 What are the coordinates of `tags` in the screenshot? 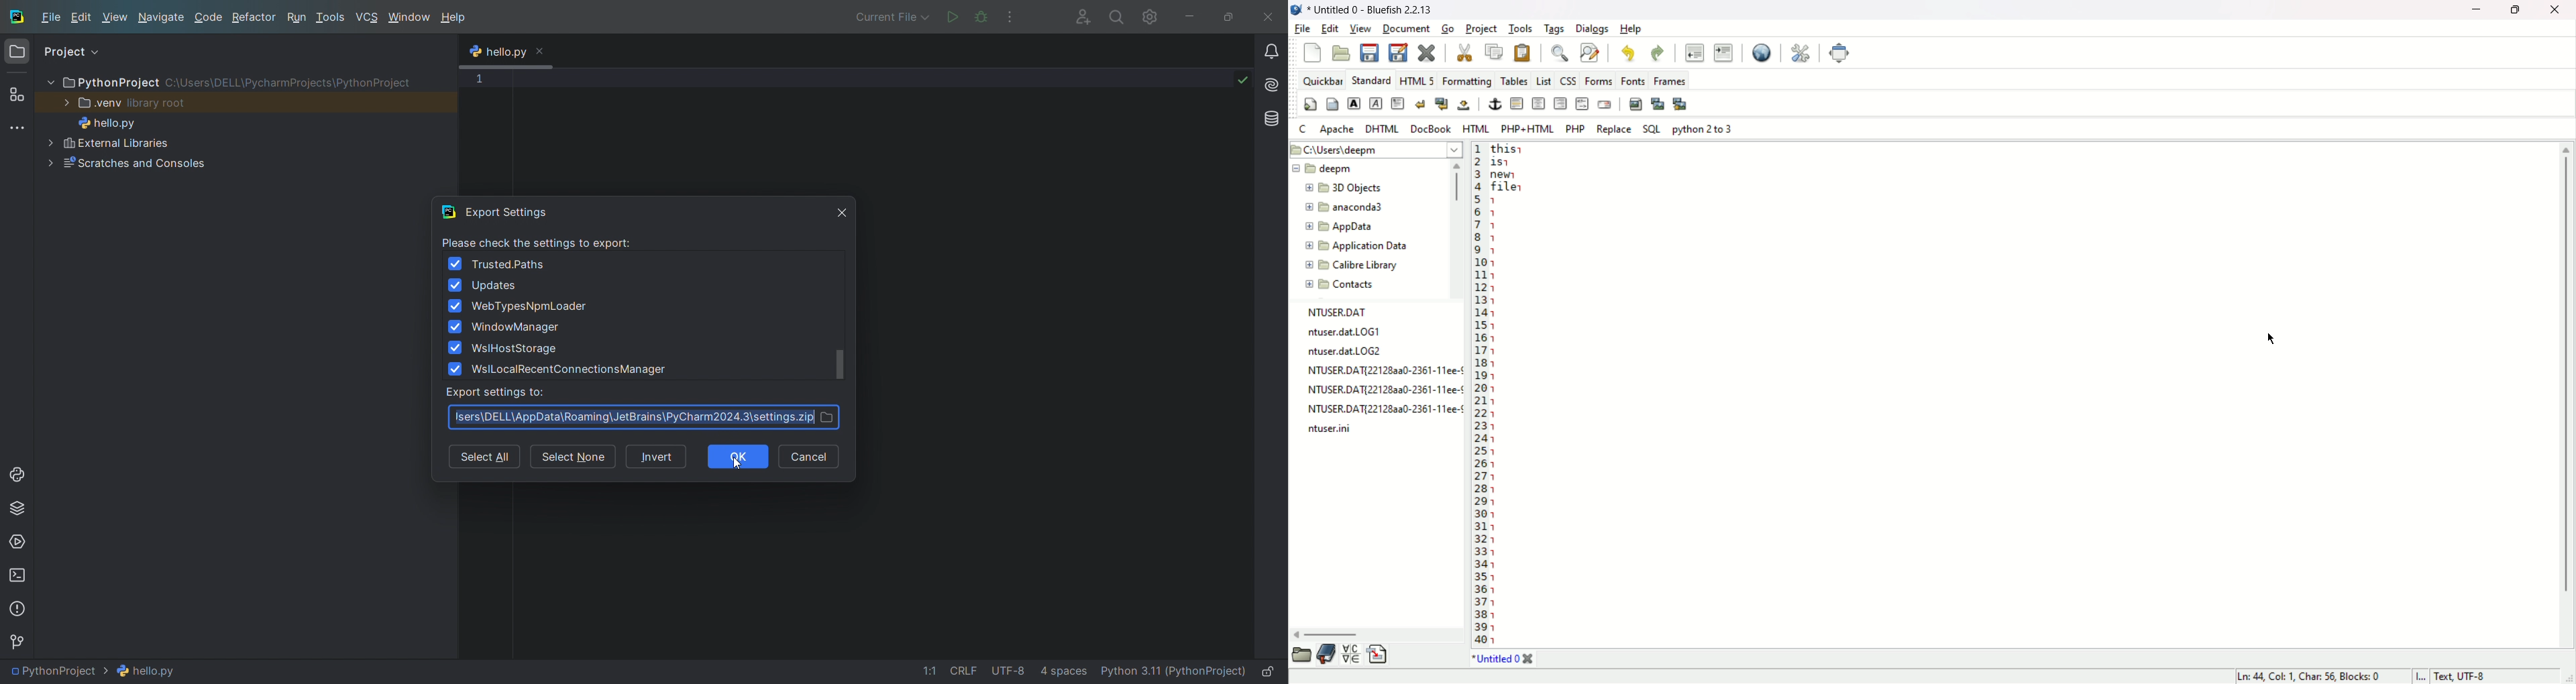 It's located at (1554, 30).